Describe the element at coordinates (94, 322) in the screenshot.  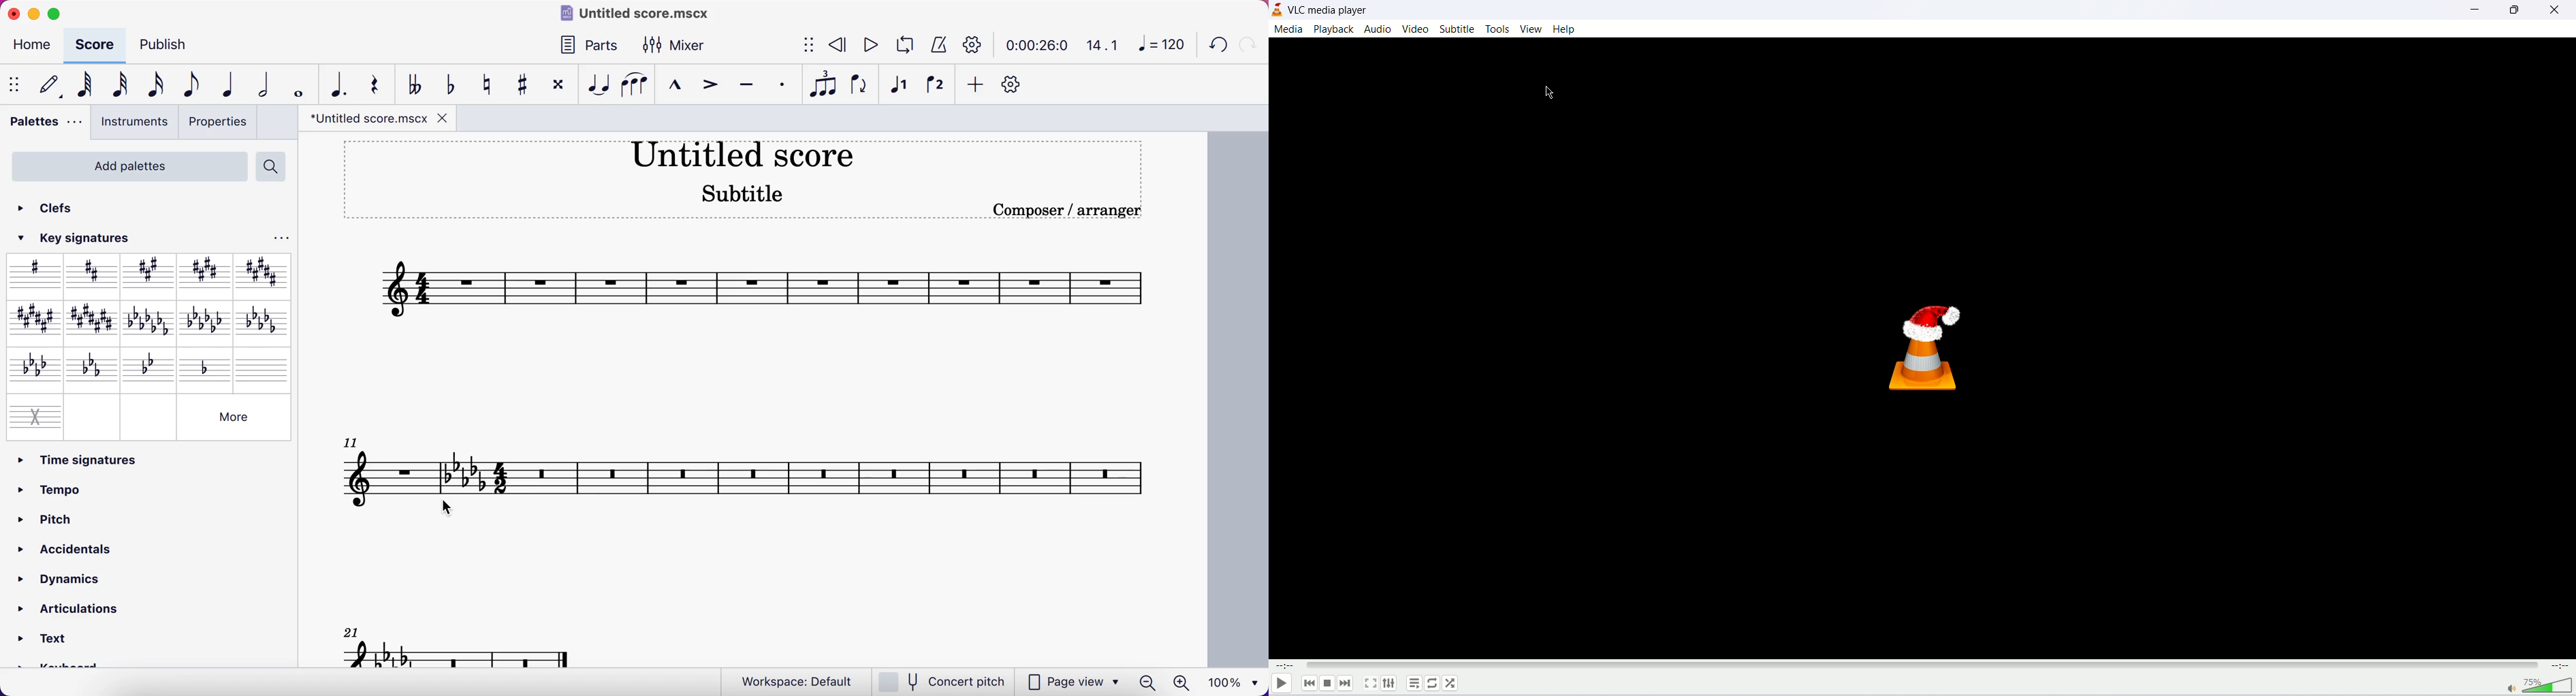
I see `C major` at that location.